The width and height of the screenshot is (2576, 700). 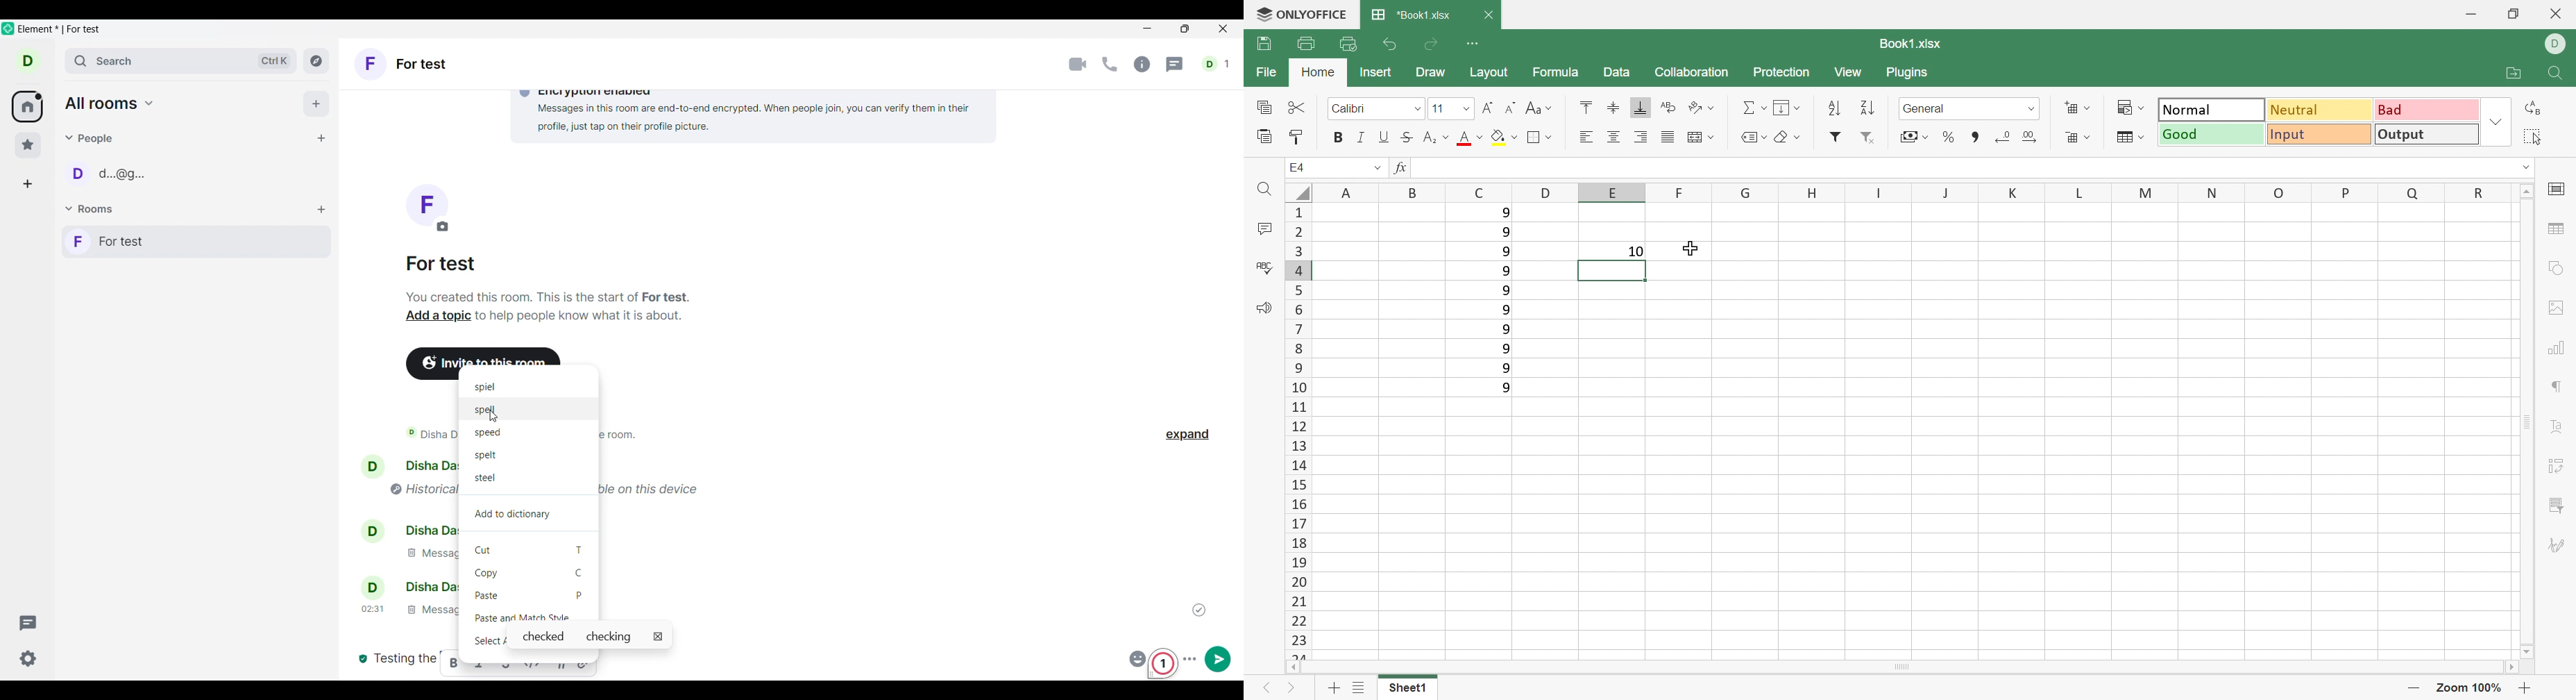 I want to click on testing the spell check, so click(x=405, y=660).